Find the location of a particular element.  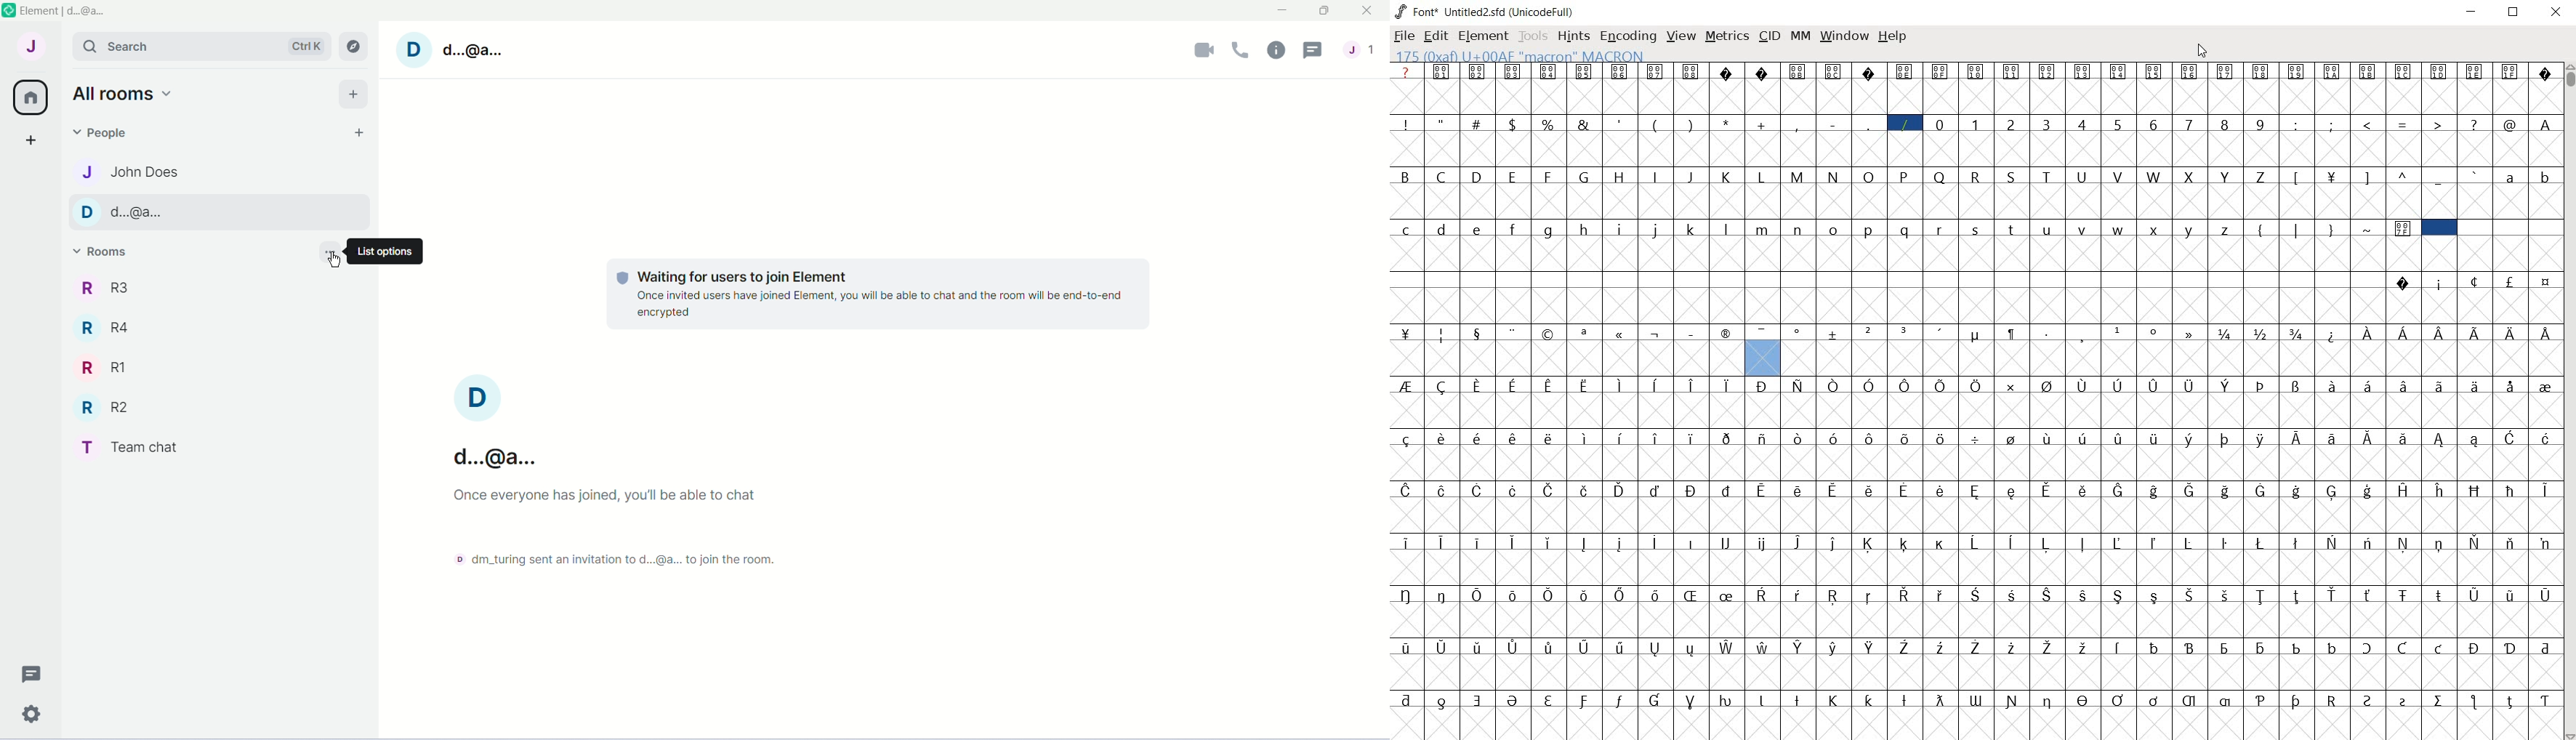

Symbol is located at coordinates (1586, 646).